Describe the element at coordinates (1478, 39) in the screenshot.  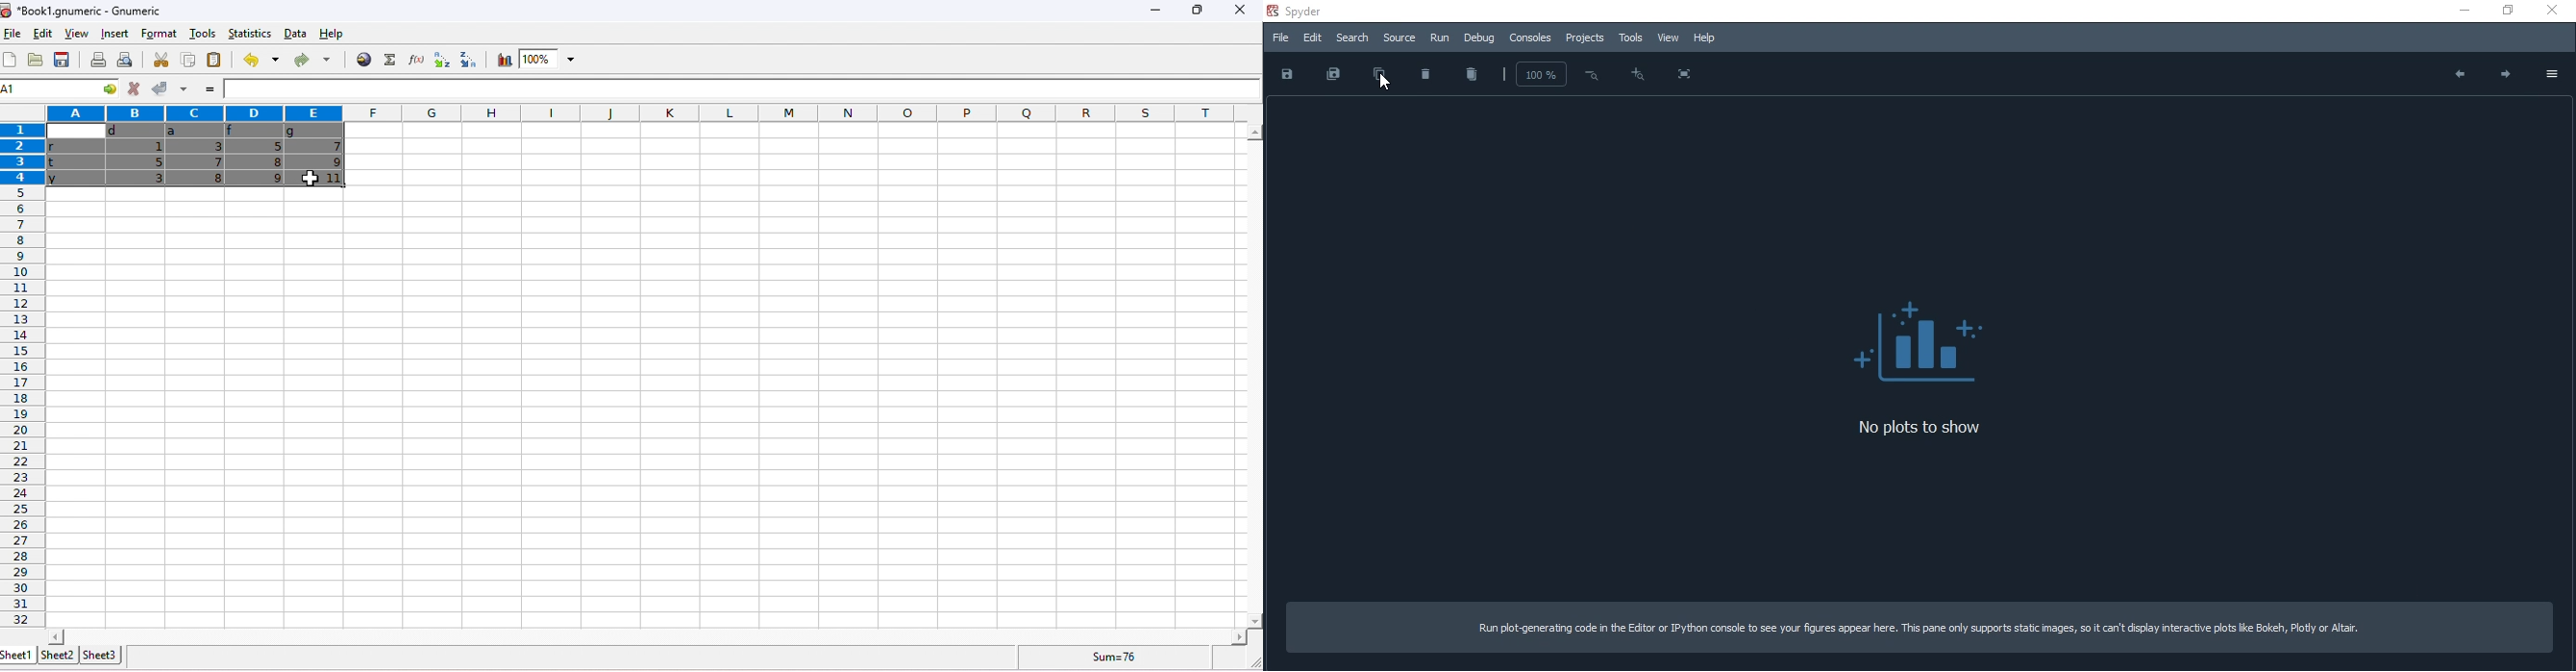
I see `Debug` at that location.